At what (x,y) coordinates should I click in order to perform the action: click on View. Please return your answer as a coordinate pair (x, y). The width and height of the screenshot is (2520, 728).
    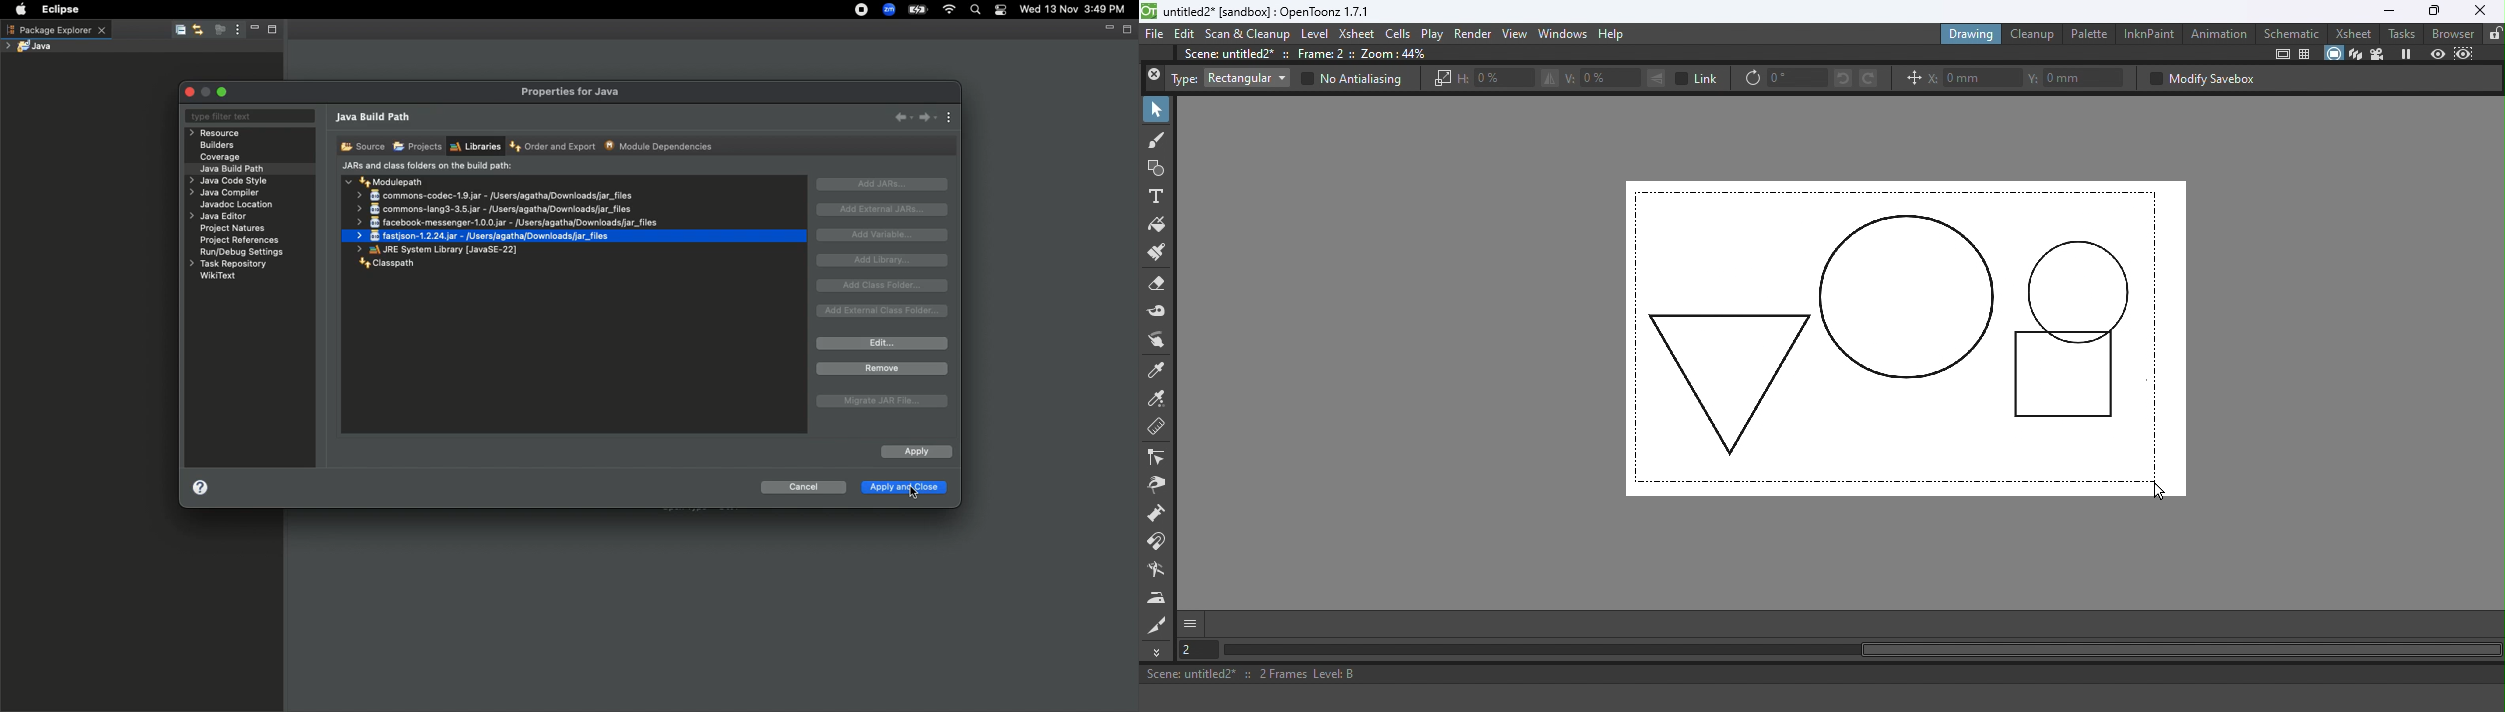
    Looking at the image, I should click on (1515, 34).